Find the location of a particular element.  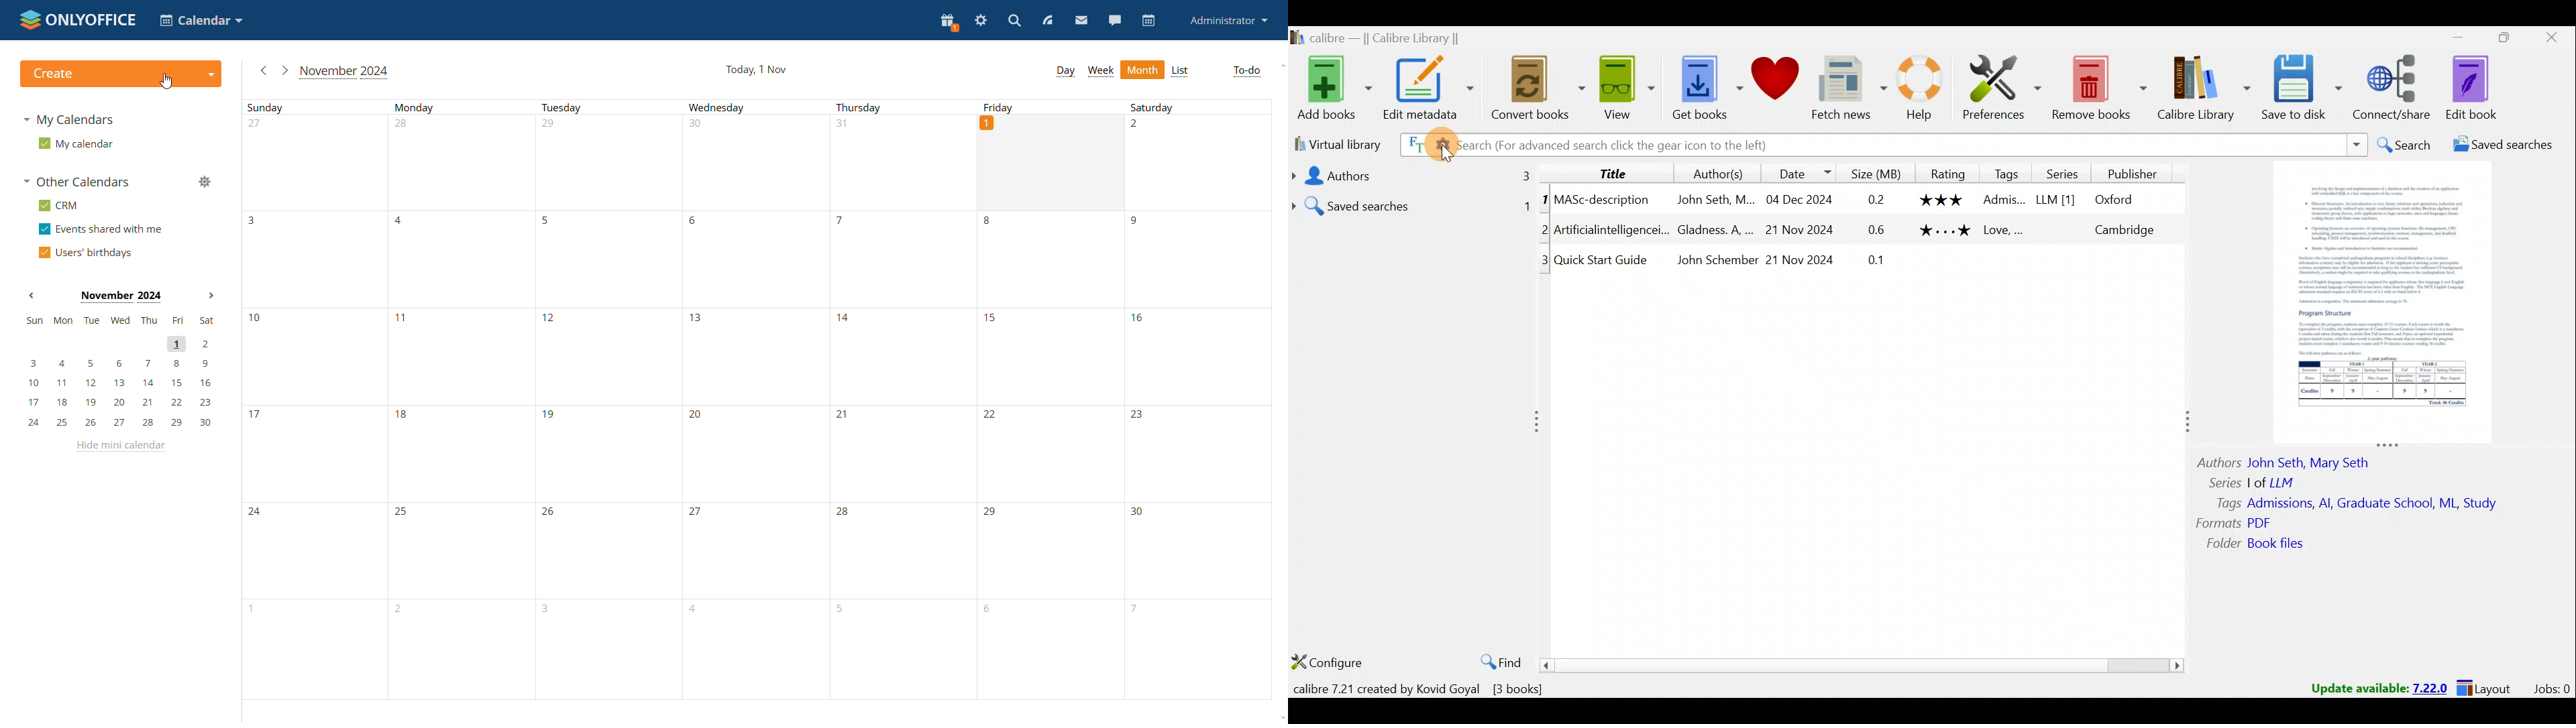

Donate is located at coordinates (1774, 80).